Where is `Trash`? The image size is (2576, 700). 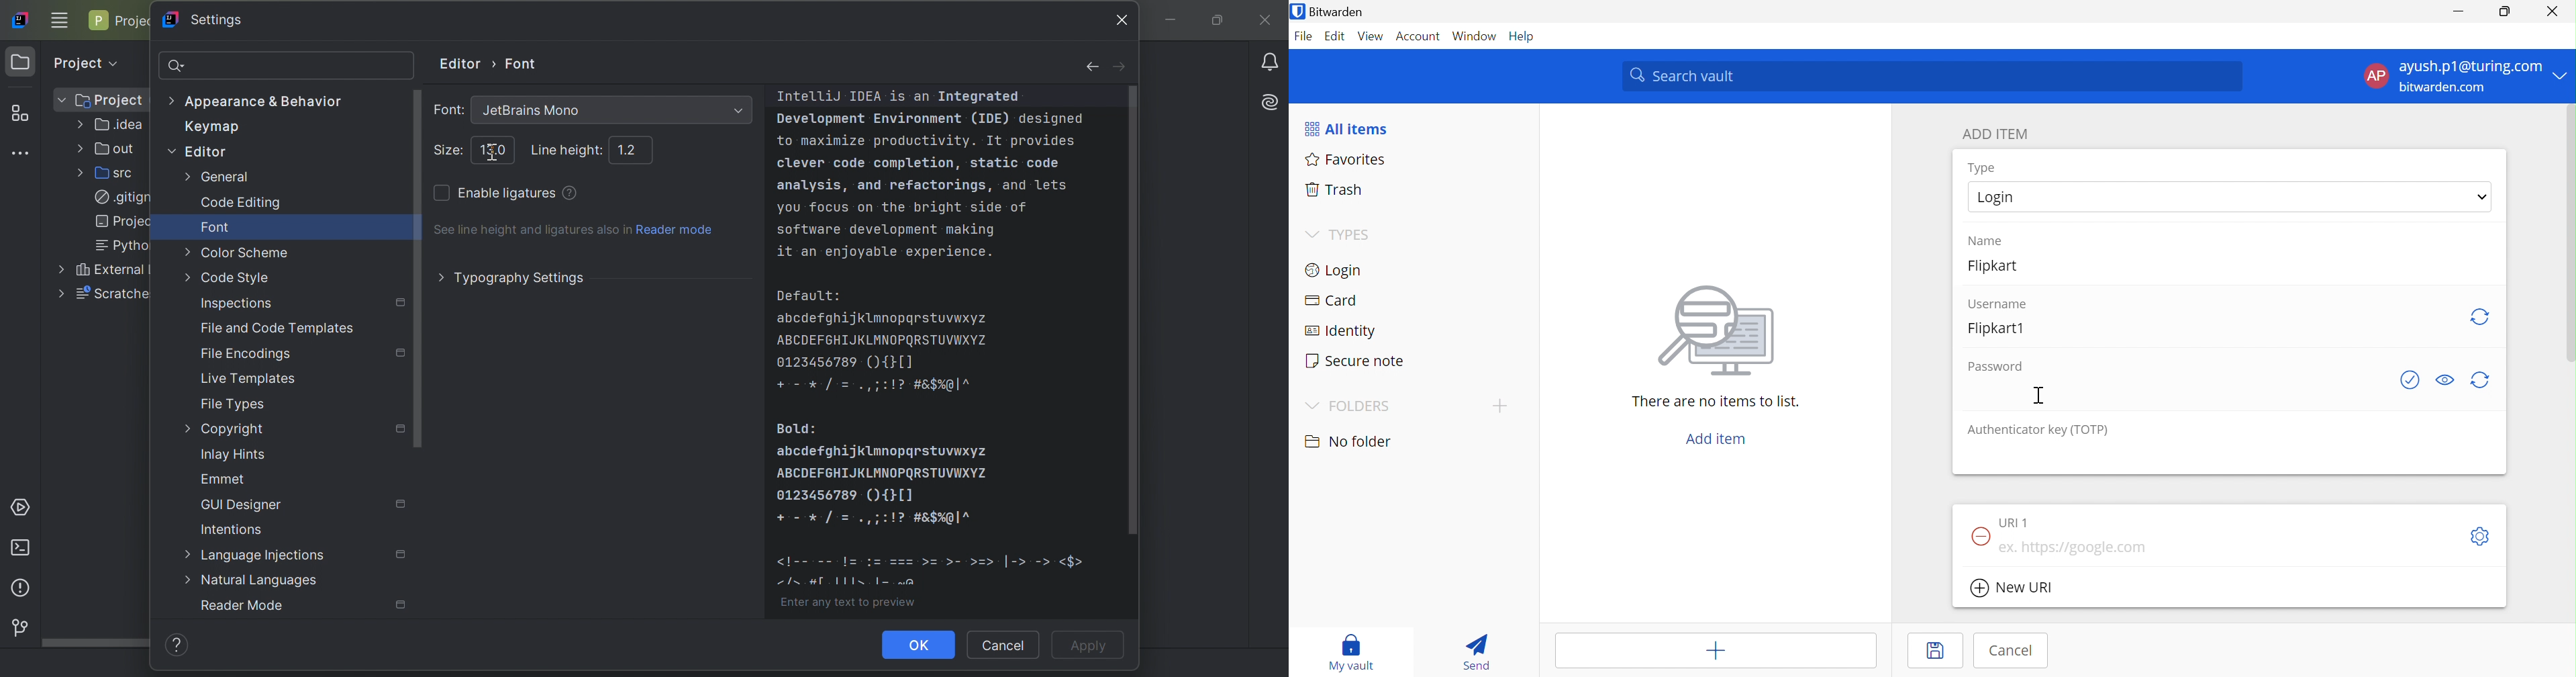
Trash is located at coordinates (1331, 190).